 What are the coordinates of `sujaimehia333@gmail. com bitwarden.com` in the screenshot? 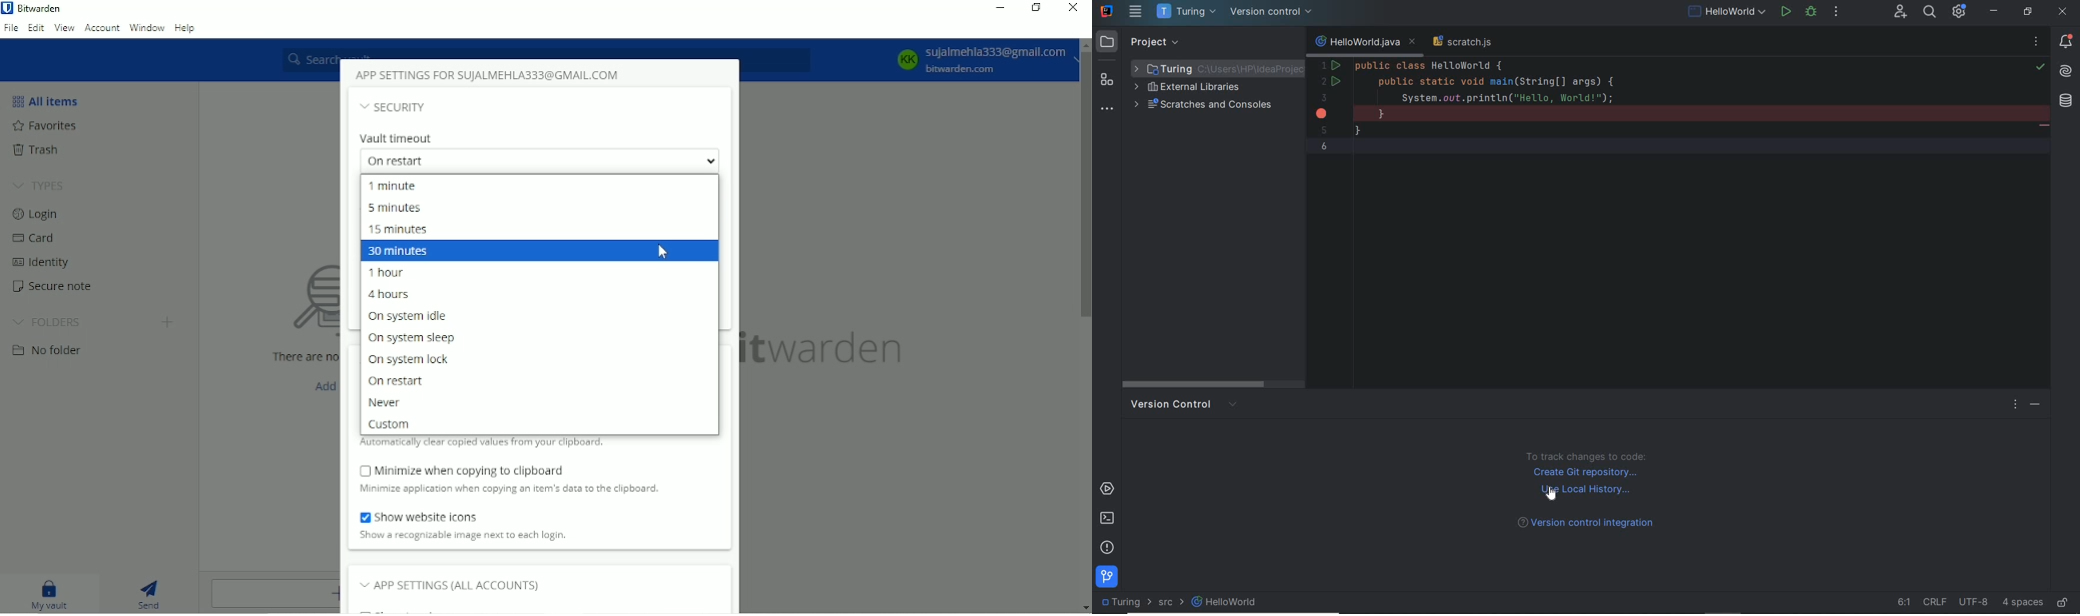 It's located at (997, 59).